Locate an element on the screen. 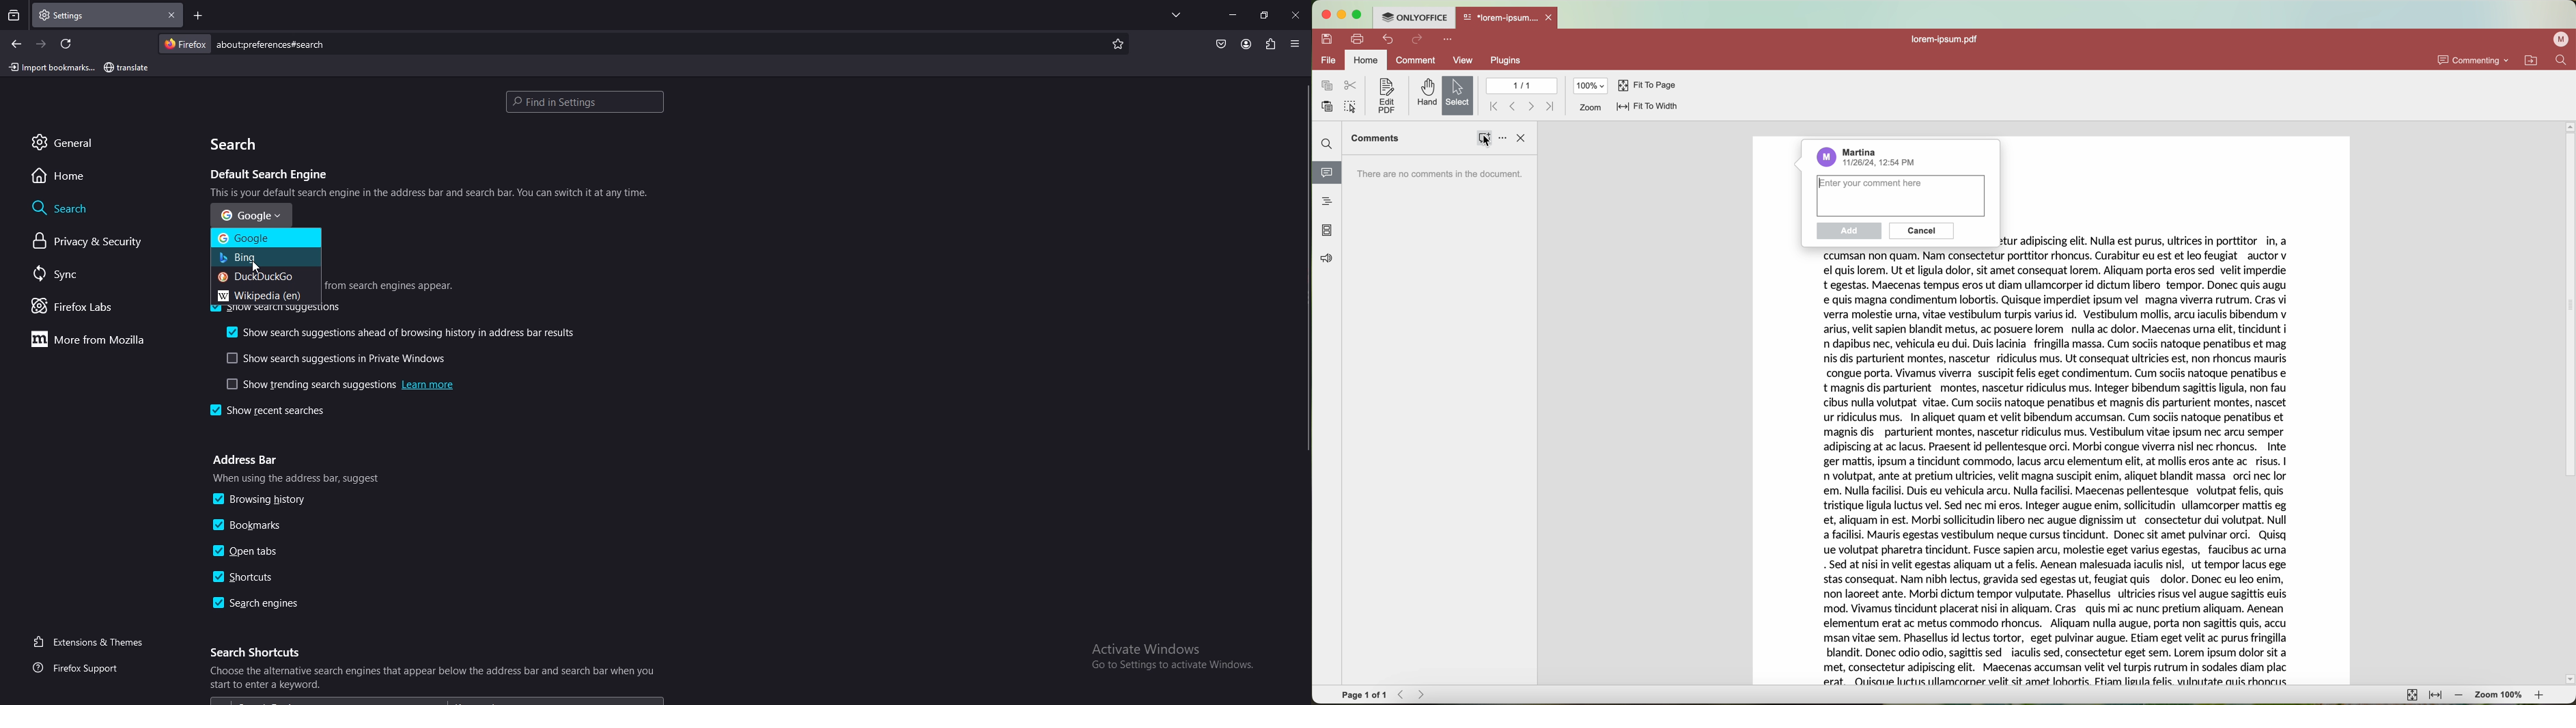 This screenshot has height=728, width=2576. forward is located at coordinates (43, 44).